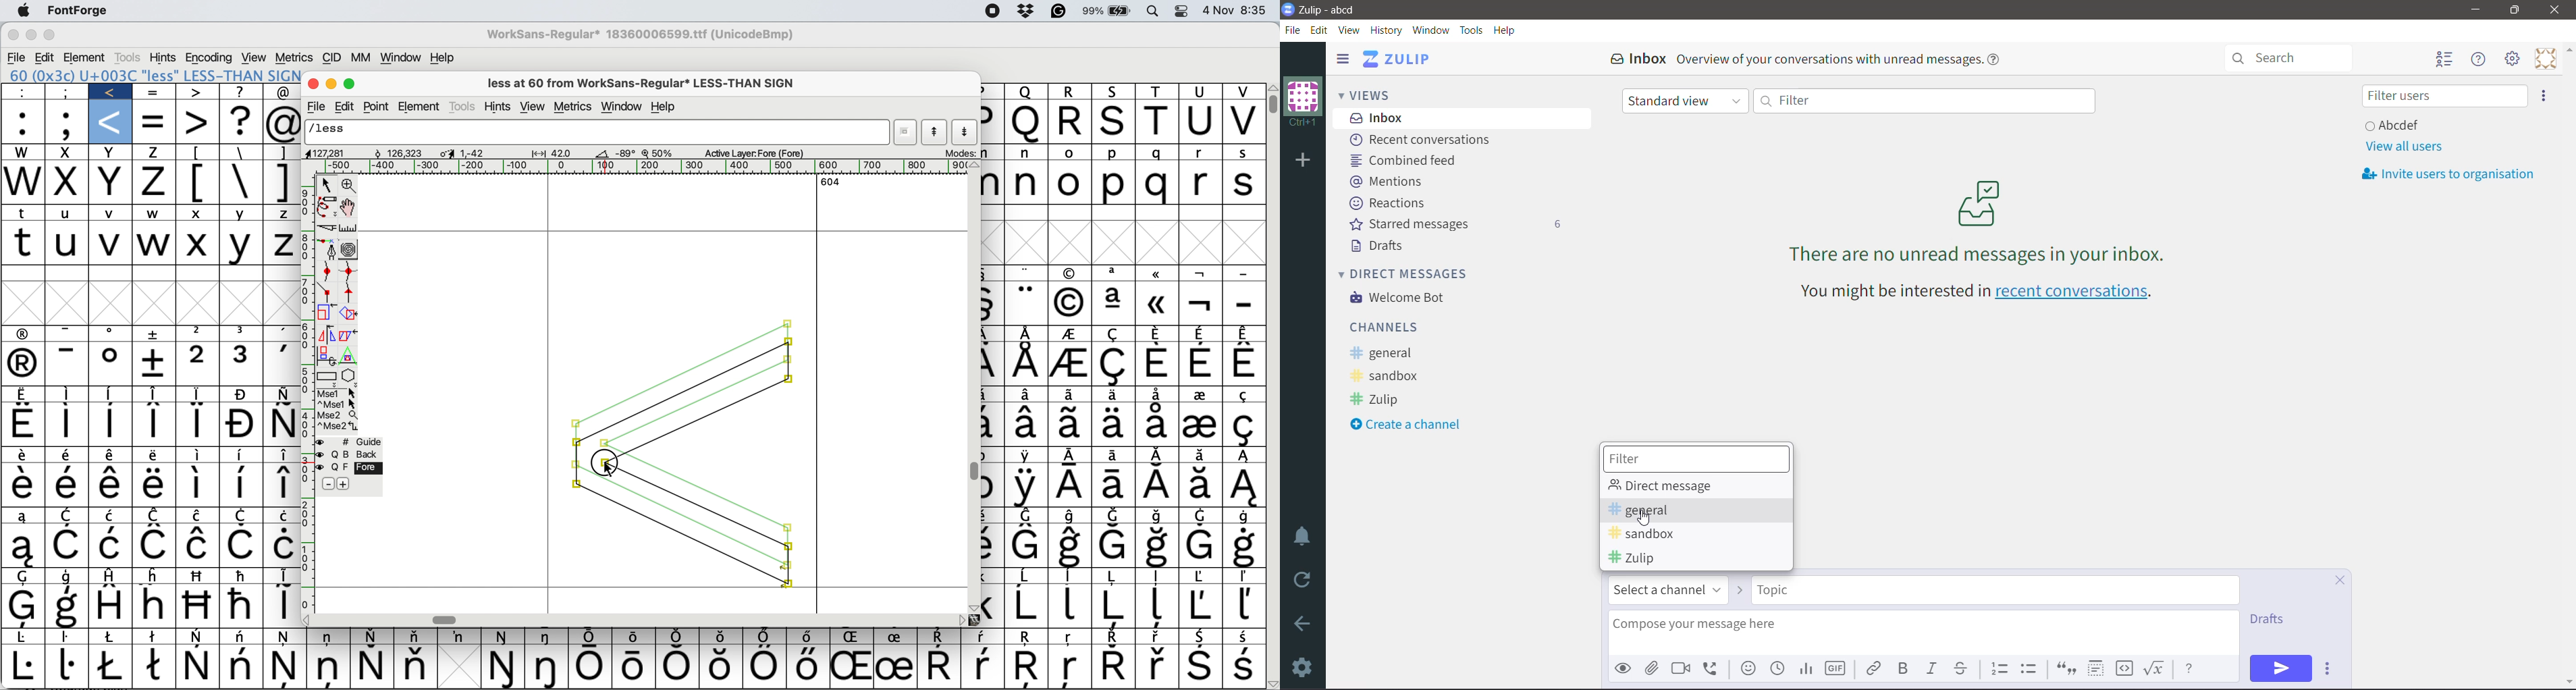 This screenshot has height=700, width=2576. I want to click on :, so click(26, 92).